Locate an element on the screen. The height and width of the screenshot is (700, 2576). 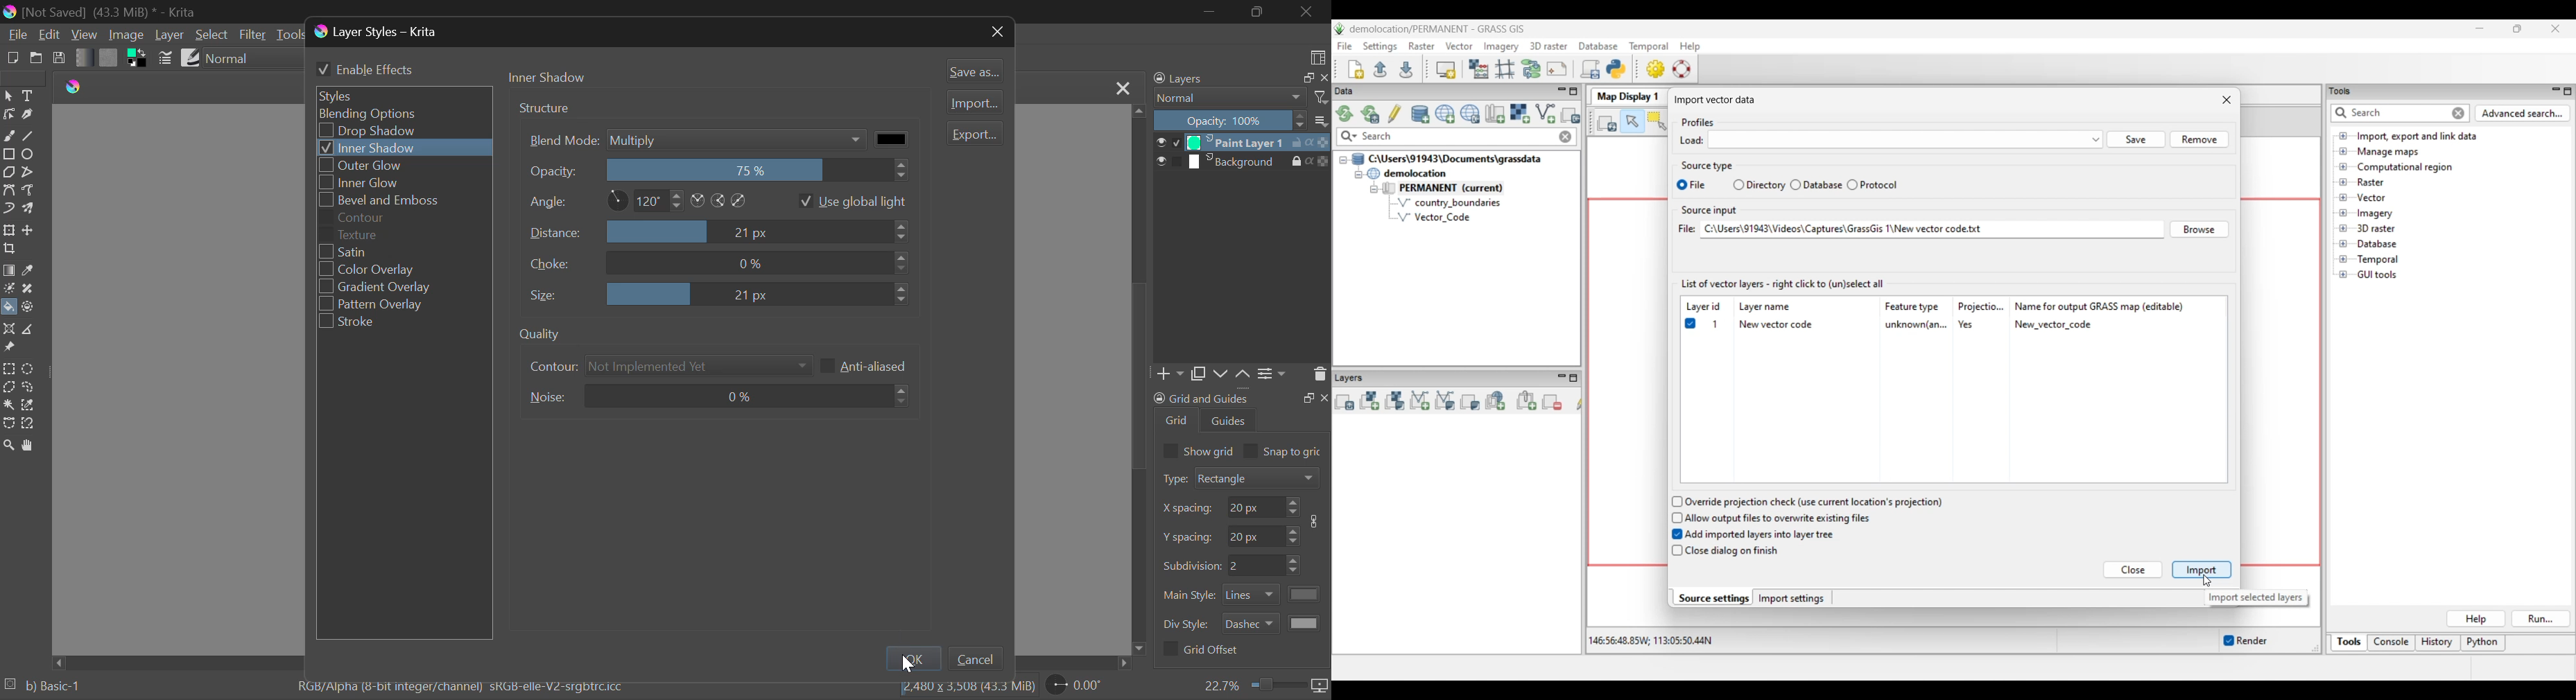
Select is located at coordinates (9, 96).